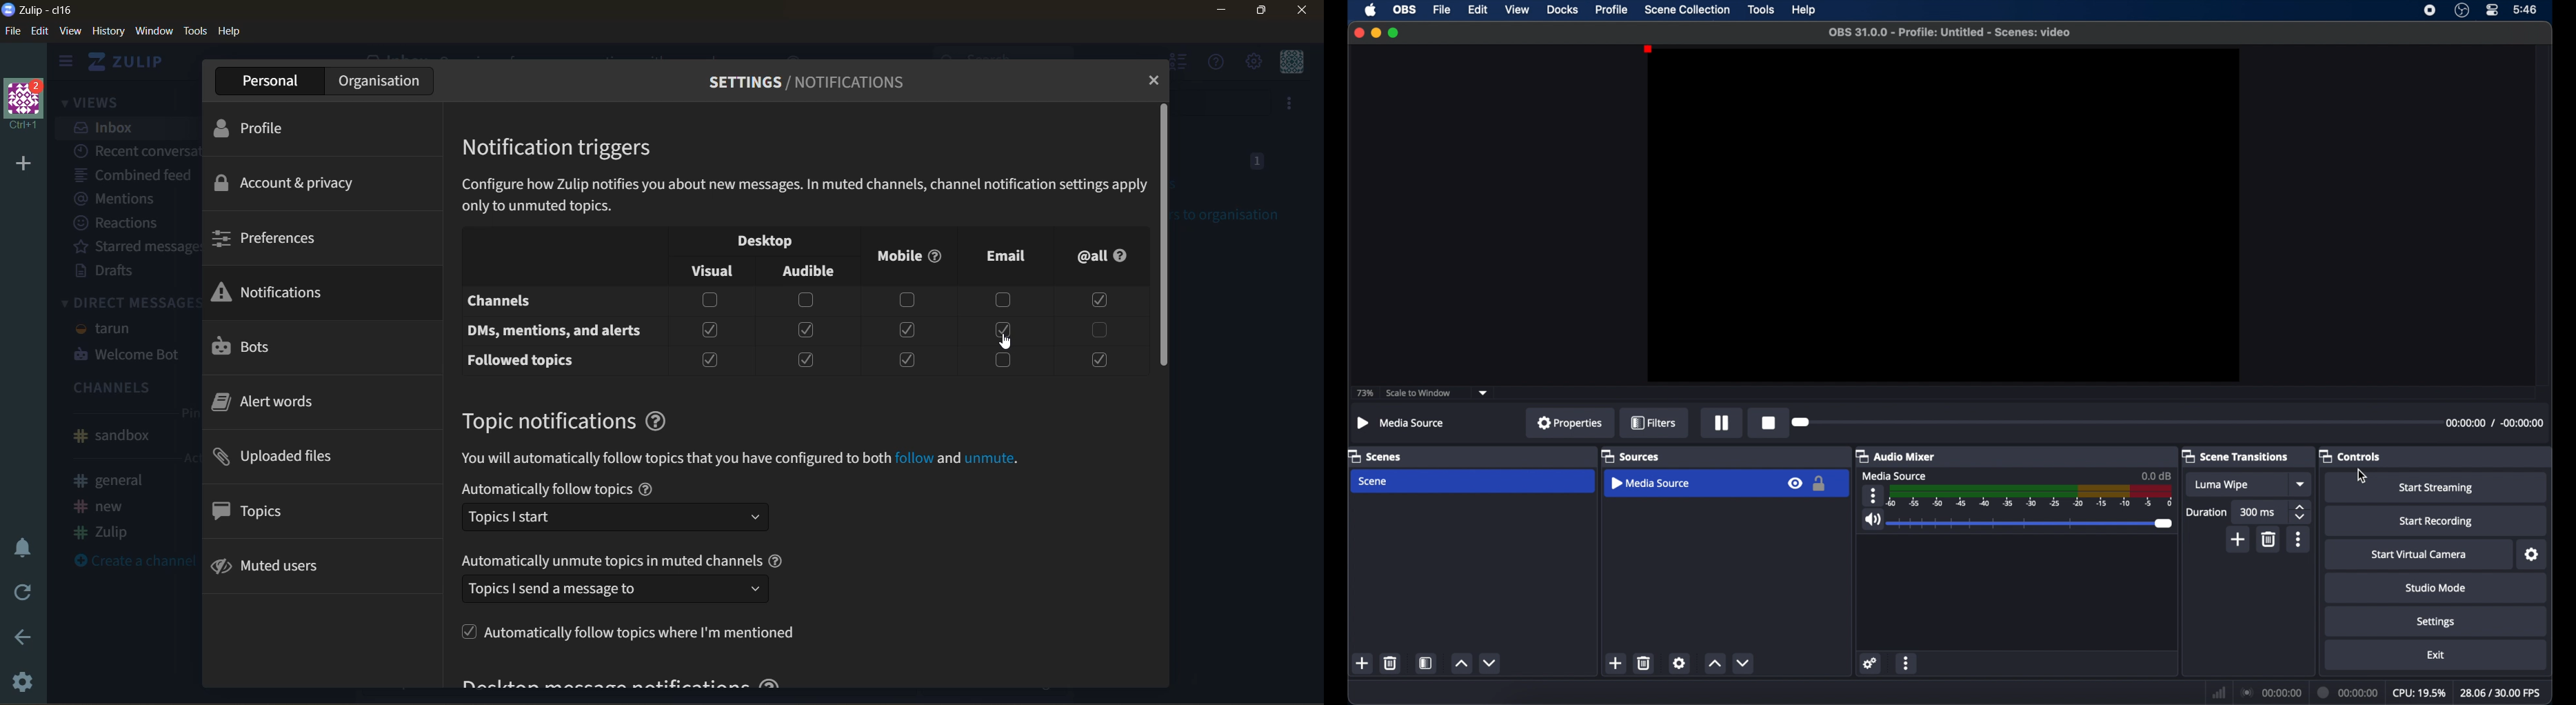  What do you see at coordinates (1907, 663) in the screenshot?
I see `more options` at bounding box center [1907, 663].